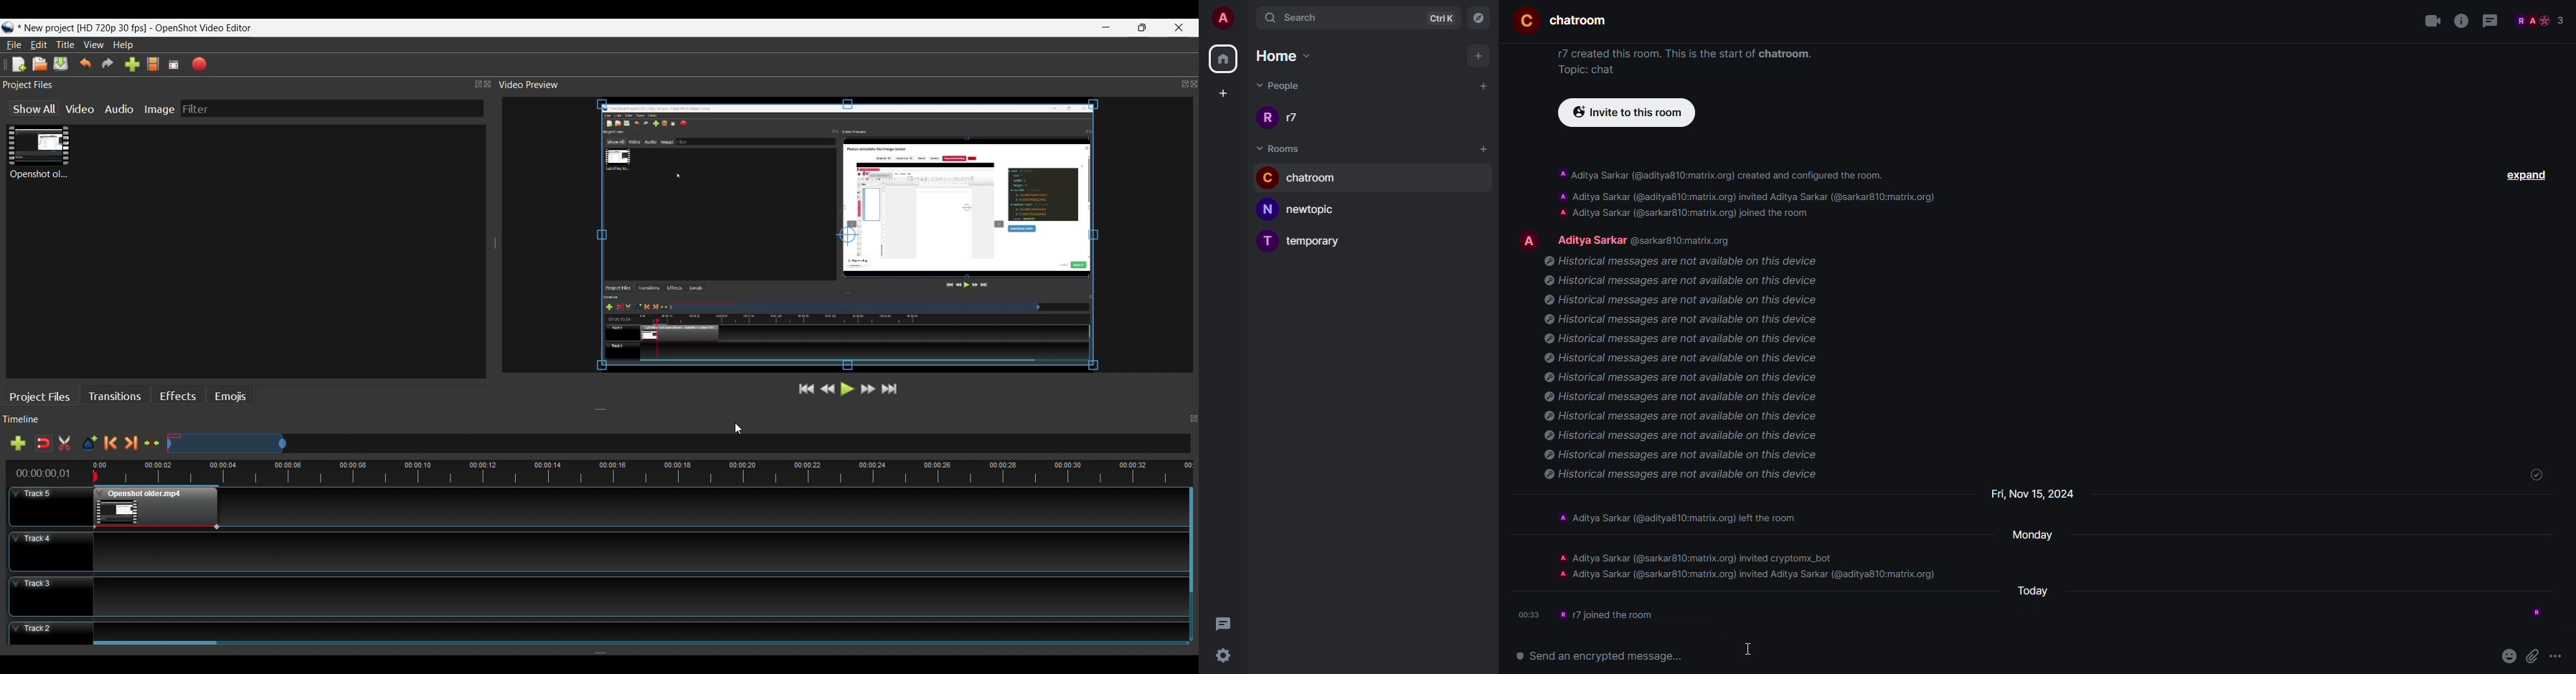 Image resolution: width=2576 pixels, height=700 pixels. I want to click on new topic, so click(1305, 209).